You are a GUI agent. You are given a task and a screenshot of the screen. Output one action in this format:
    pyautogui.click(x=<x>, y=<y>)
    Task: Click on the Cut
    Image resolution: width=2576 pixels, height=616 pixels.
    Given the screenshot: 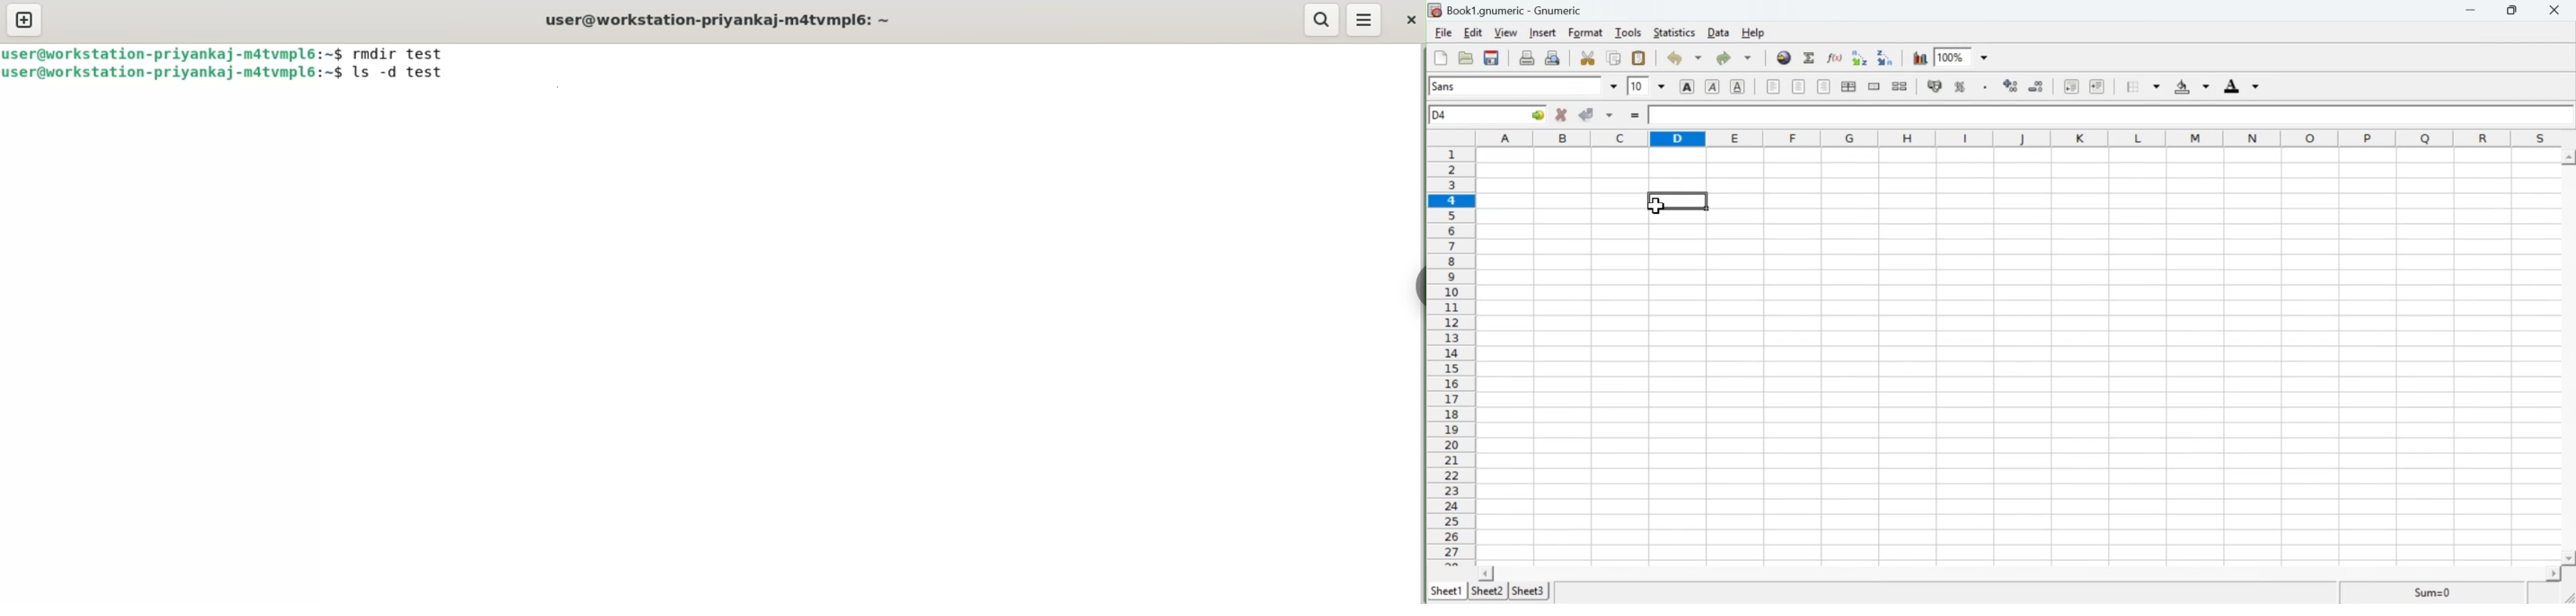 What is the action you would take?
    pyautogui.click(x=1588, y=58)
    